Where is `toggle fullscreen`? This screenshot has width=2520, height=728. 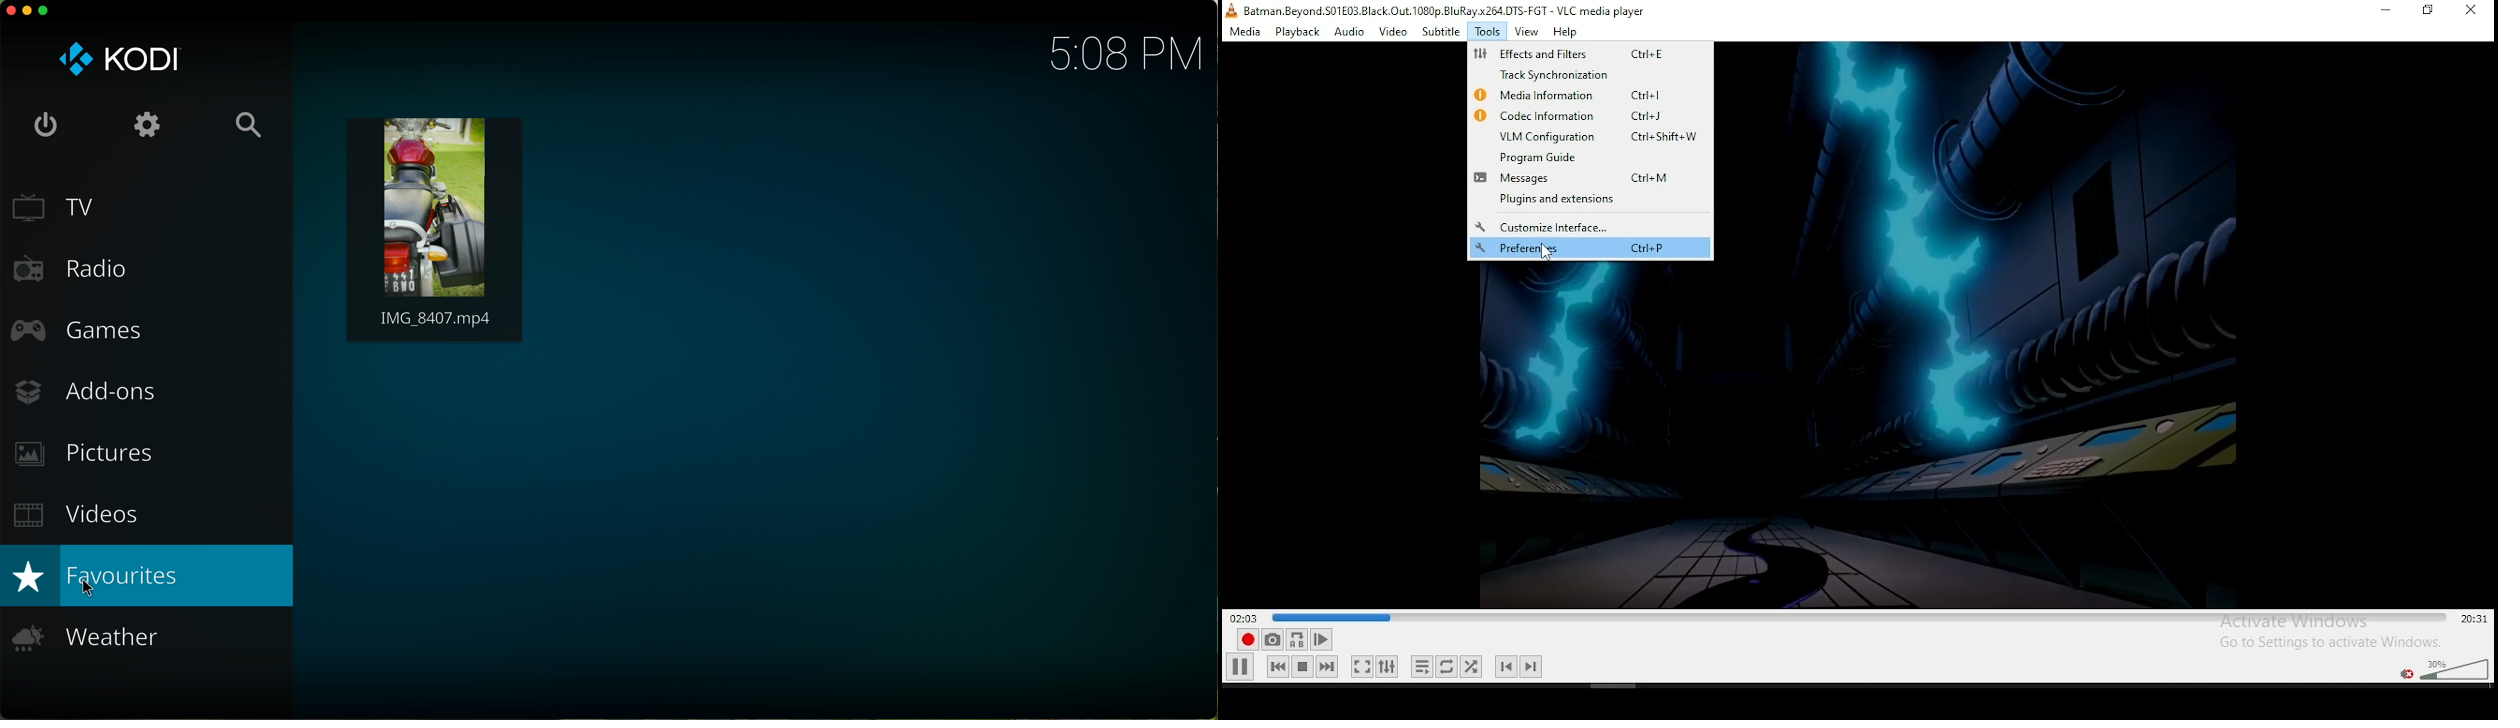 toggle fullscreen is located at coordinates (1360, 666).